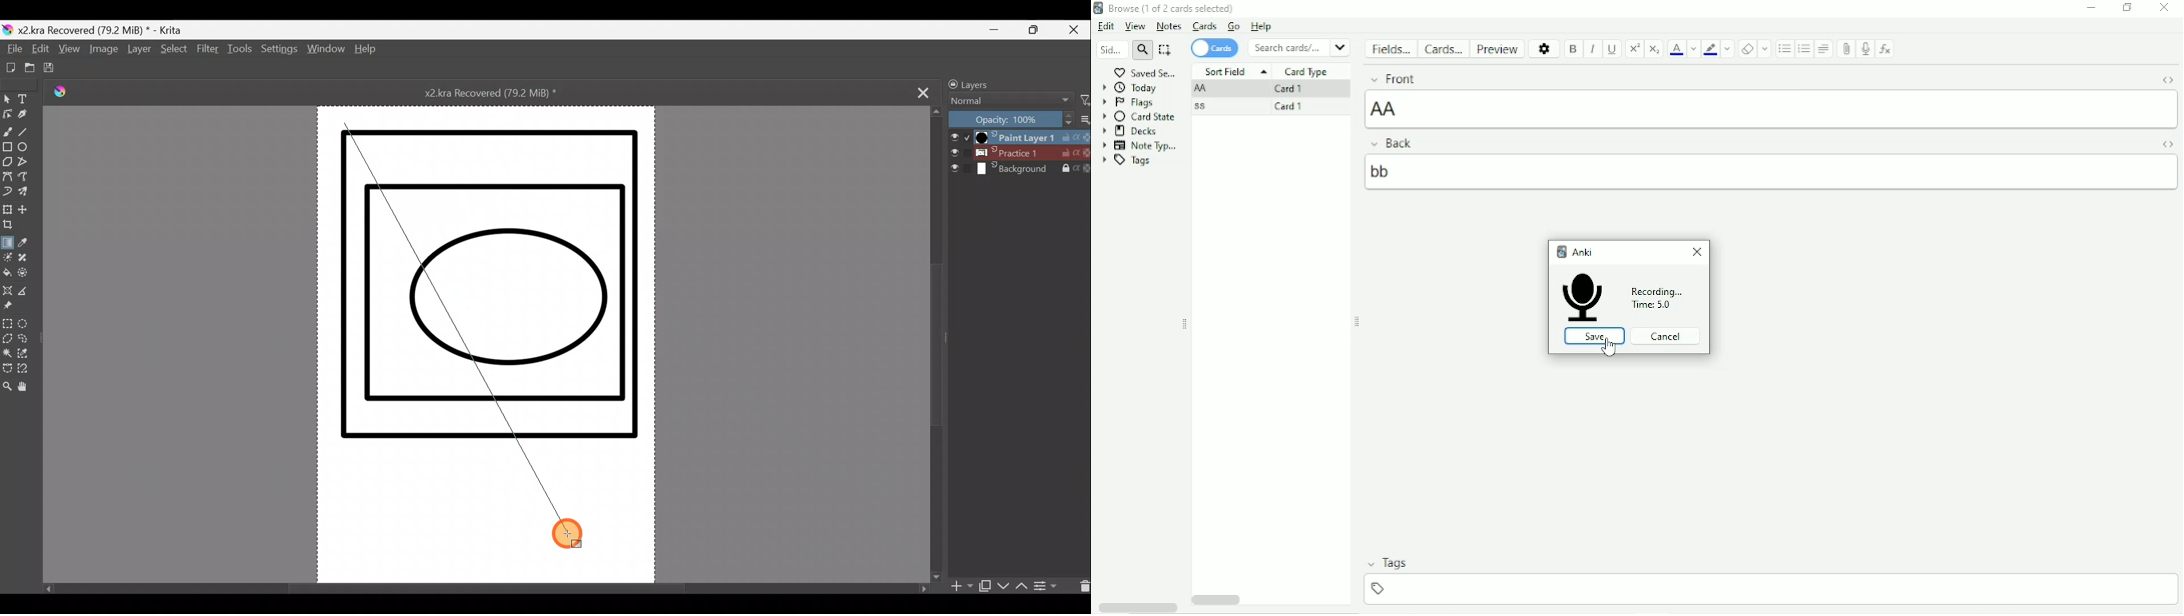  What do you see at coordinates (1199, 107) in the screenshot?
I see `ss` at bounding box center [1199, 107].